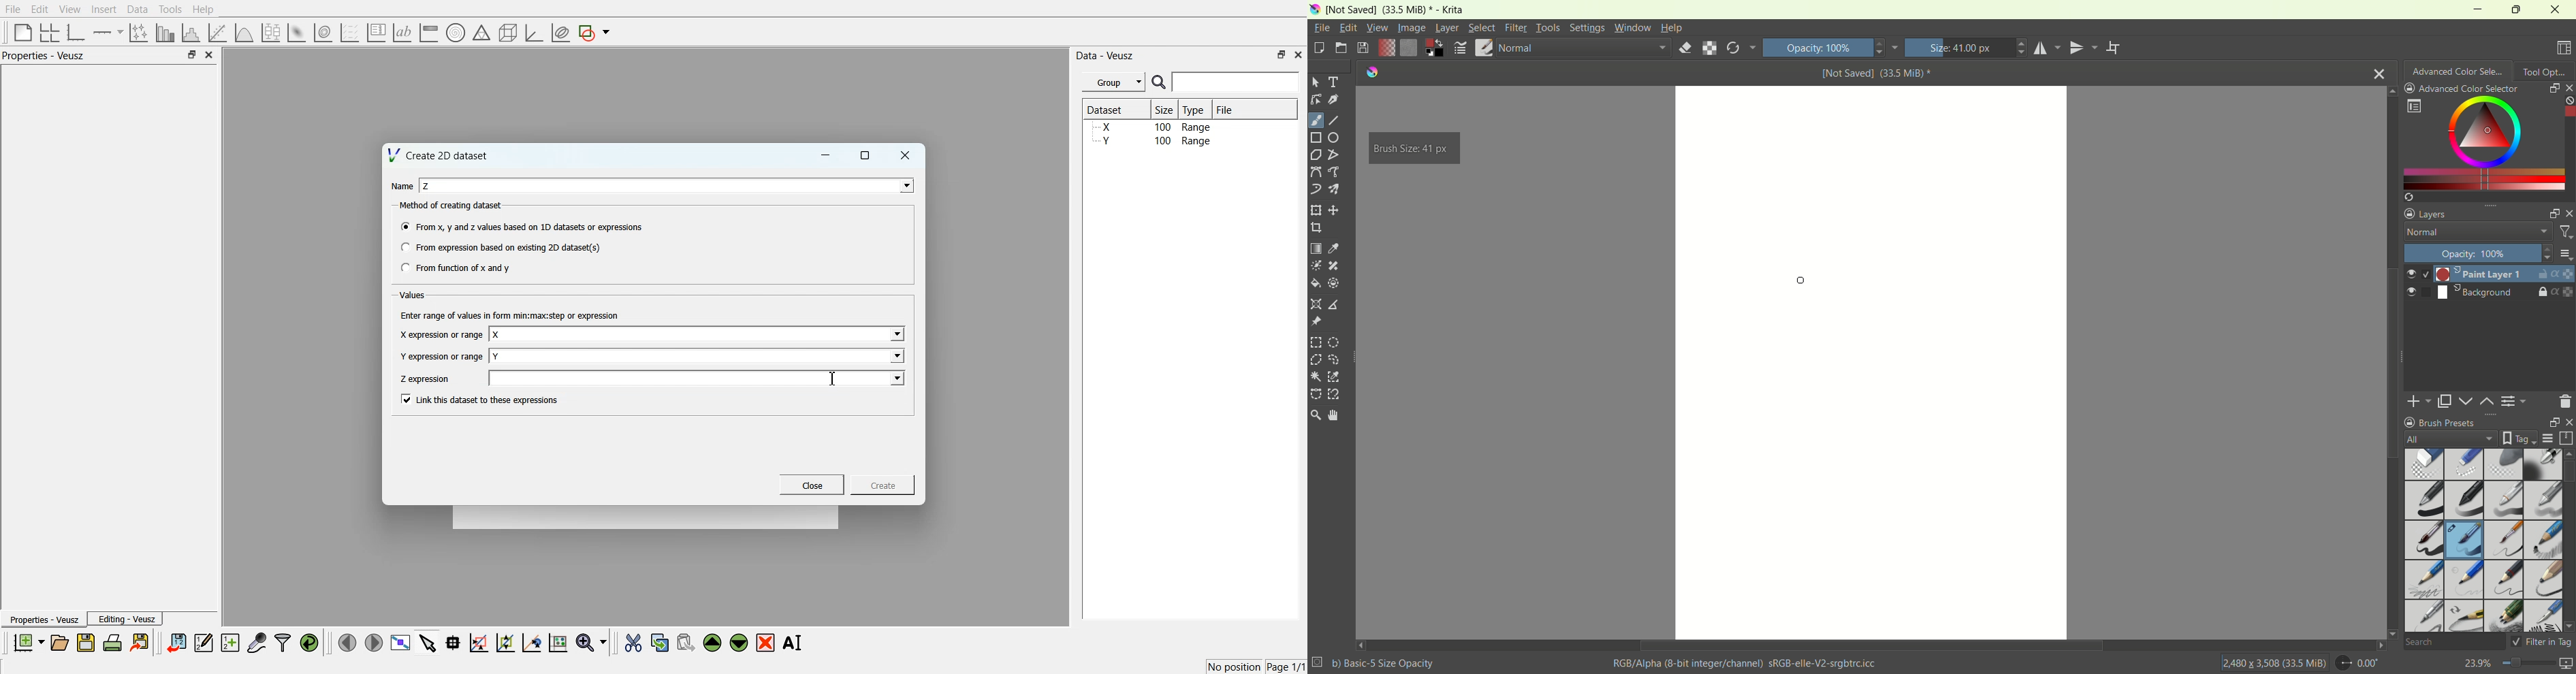 This screenshot has height=700, width=2576. Describe the element at coordinates (1317, 139) in the screenshot. I see `rectangle` at that location.